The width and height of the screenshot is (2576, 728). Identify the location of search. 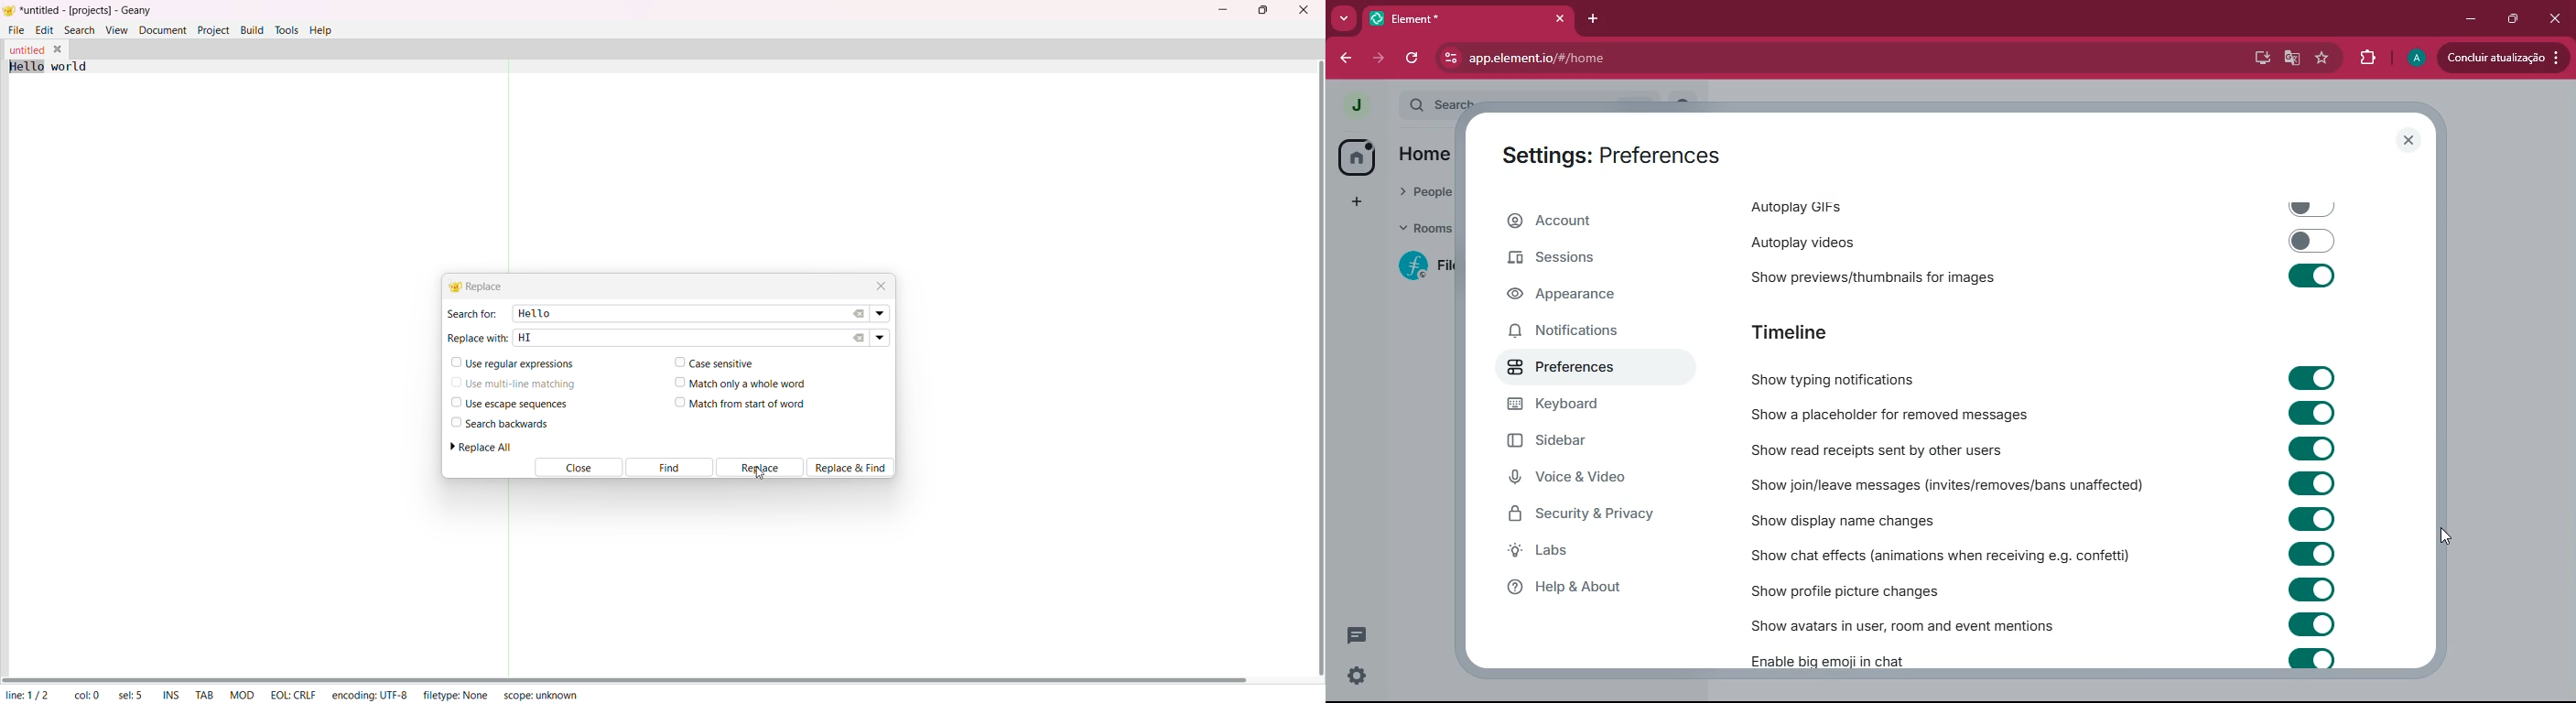
(80, 29).